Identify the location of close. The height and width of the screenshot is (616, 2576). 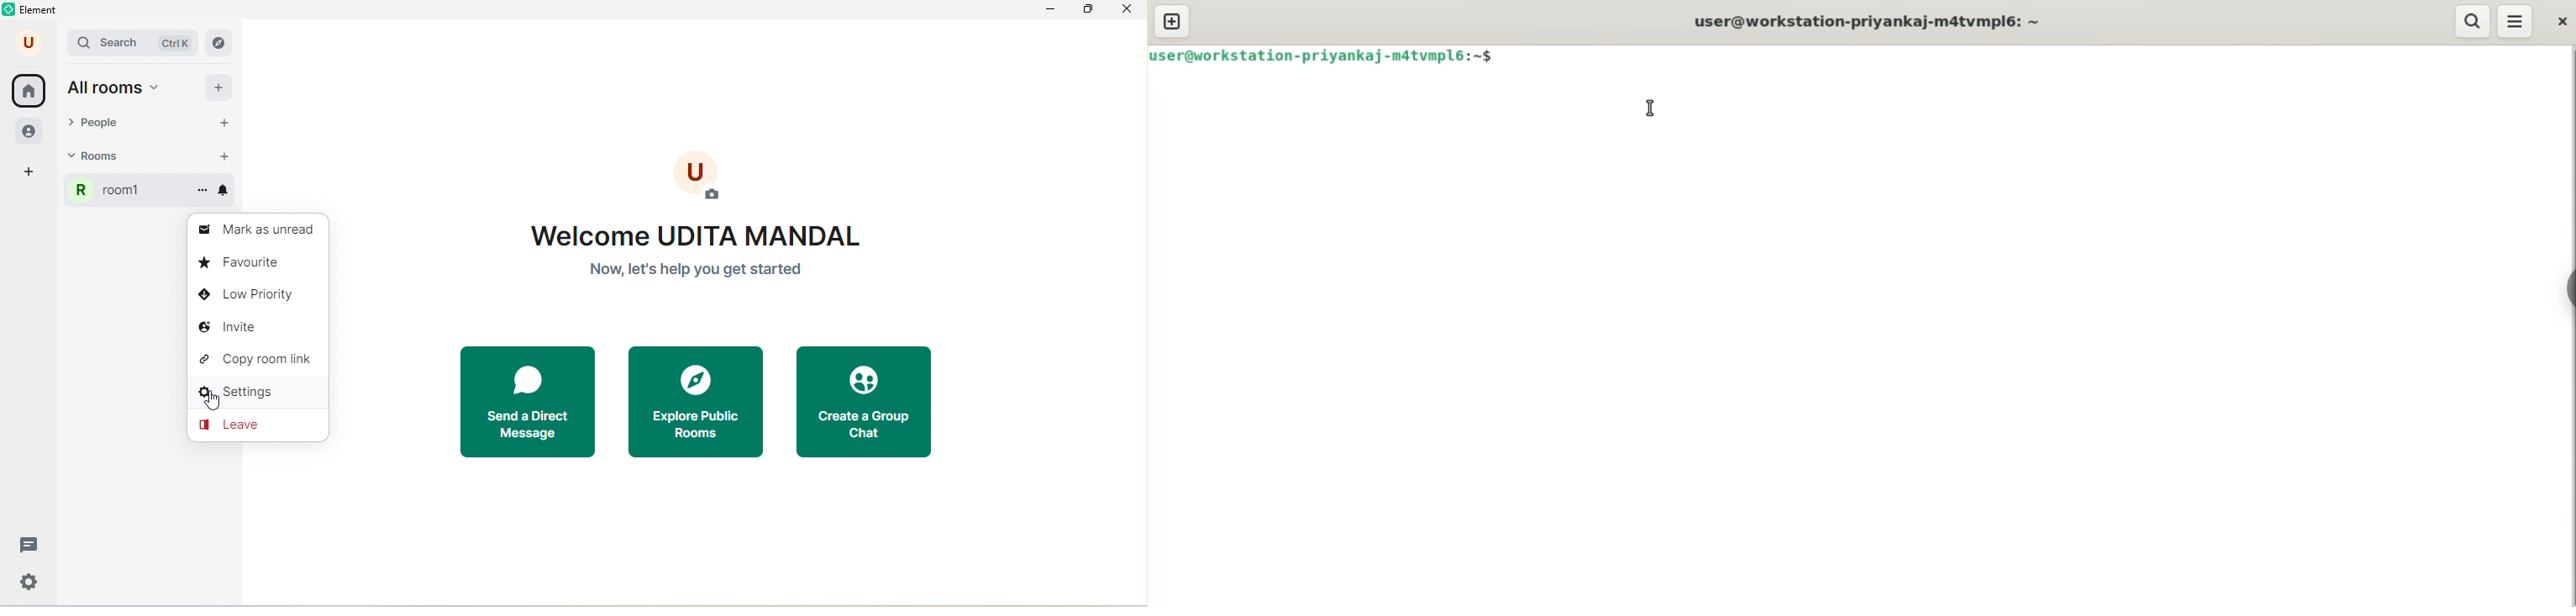
(2558, 19).